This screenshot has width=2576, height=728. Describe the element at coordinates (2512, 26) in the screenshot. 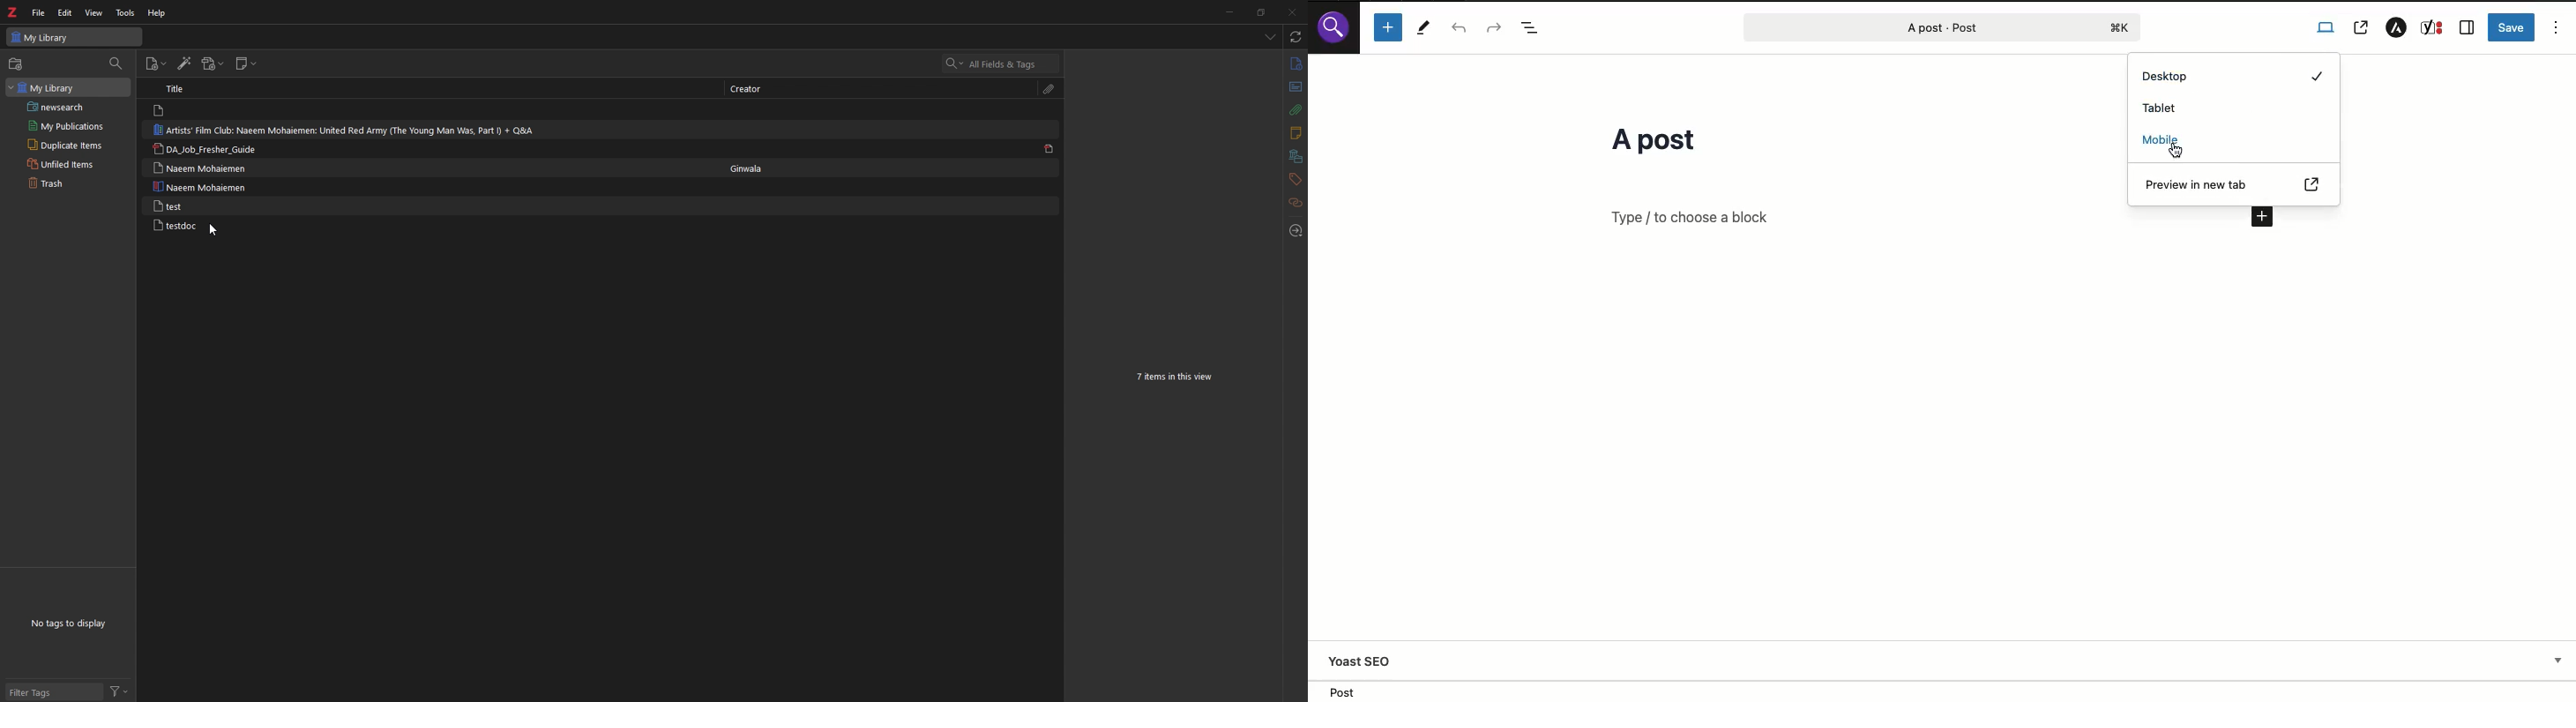

I see `Save` at that location.